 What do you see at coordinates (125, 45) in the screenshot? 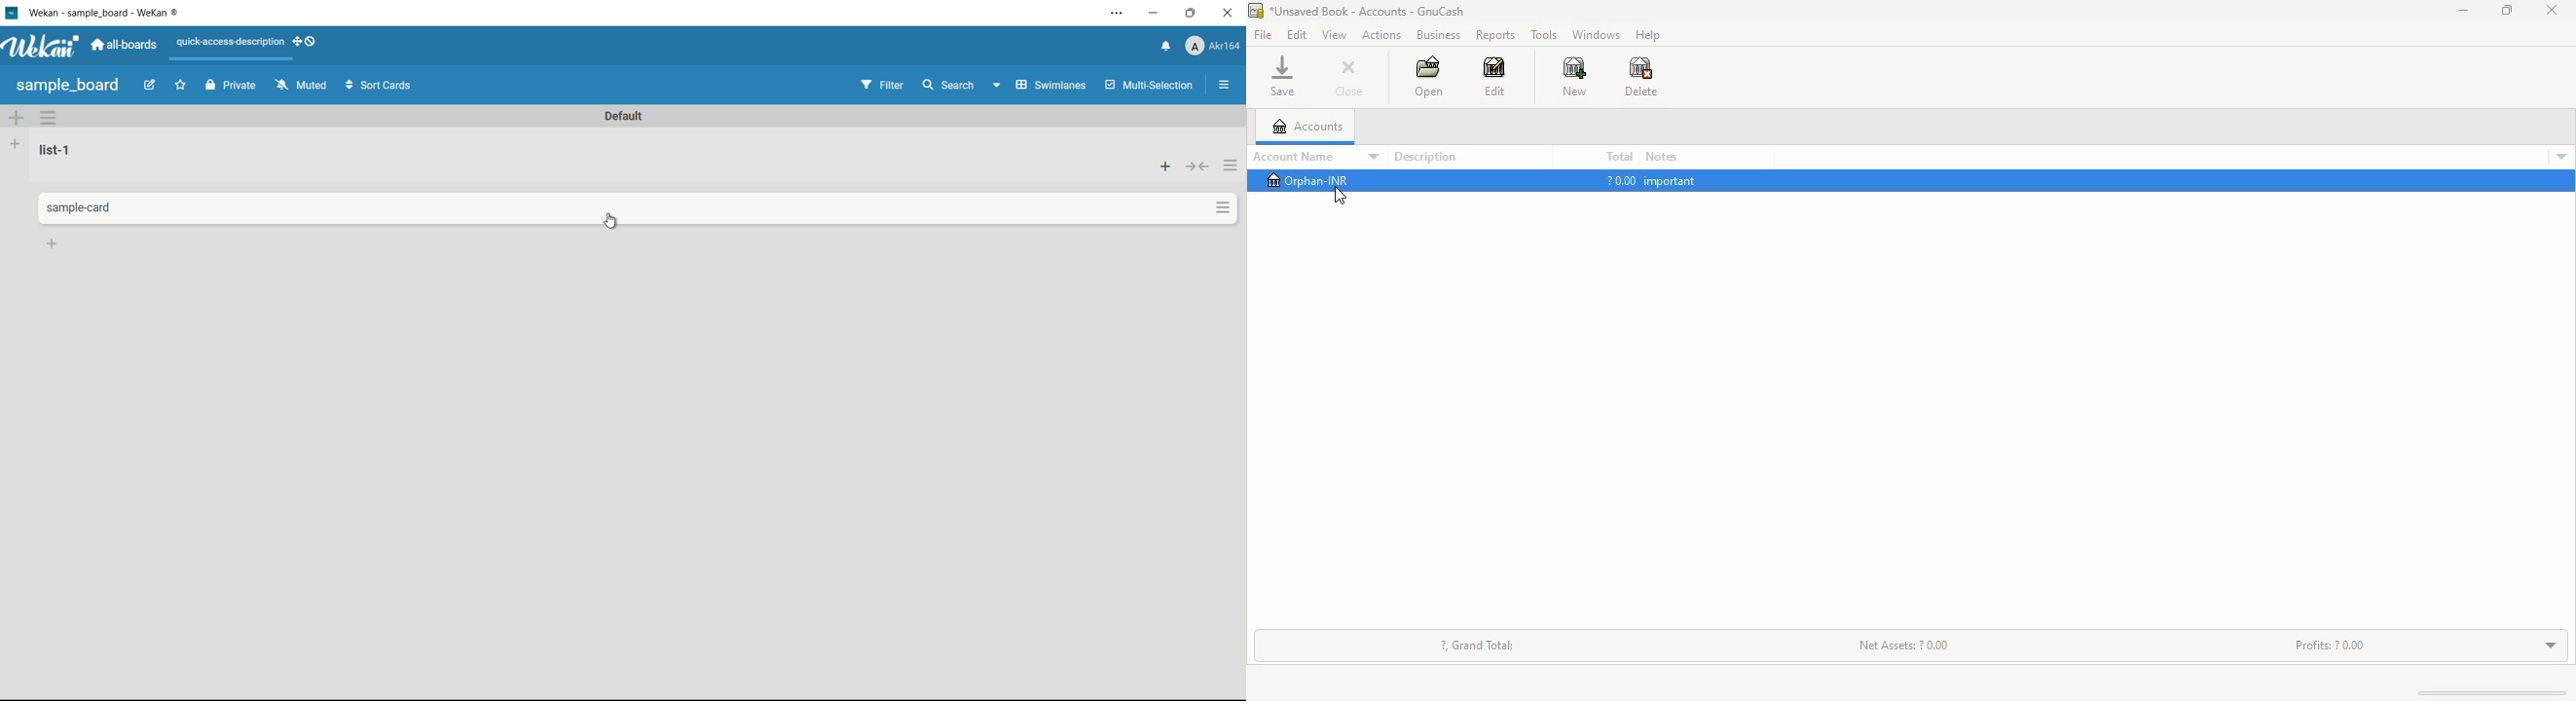
I see `all boards` at bounding box center [125, 45].